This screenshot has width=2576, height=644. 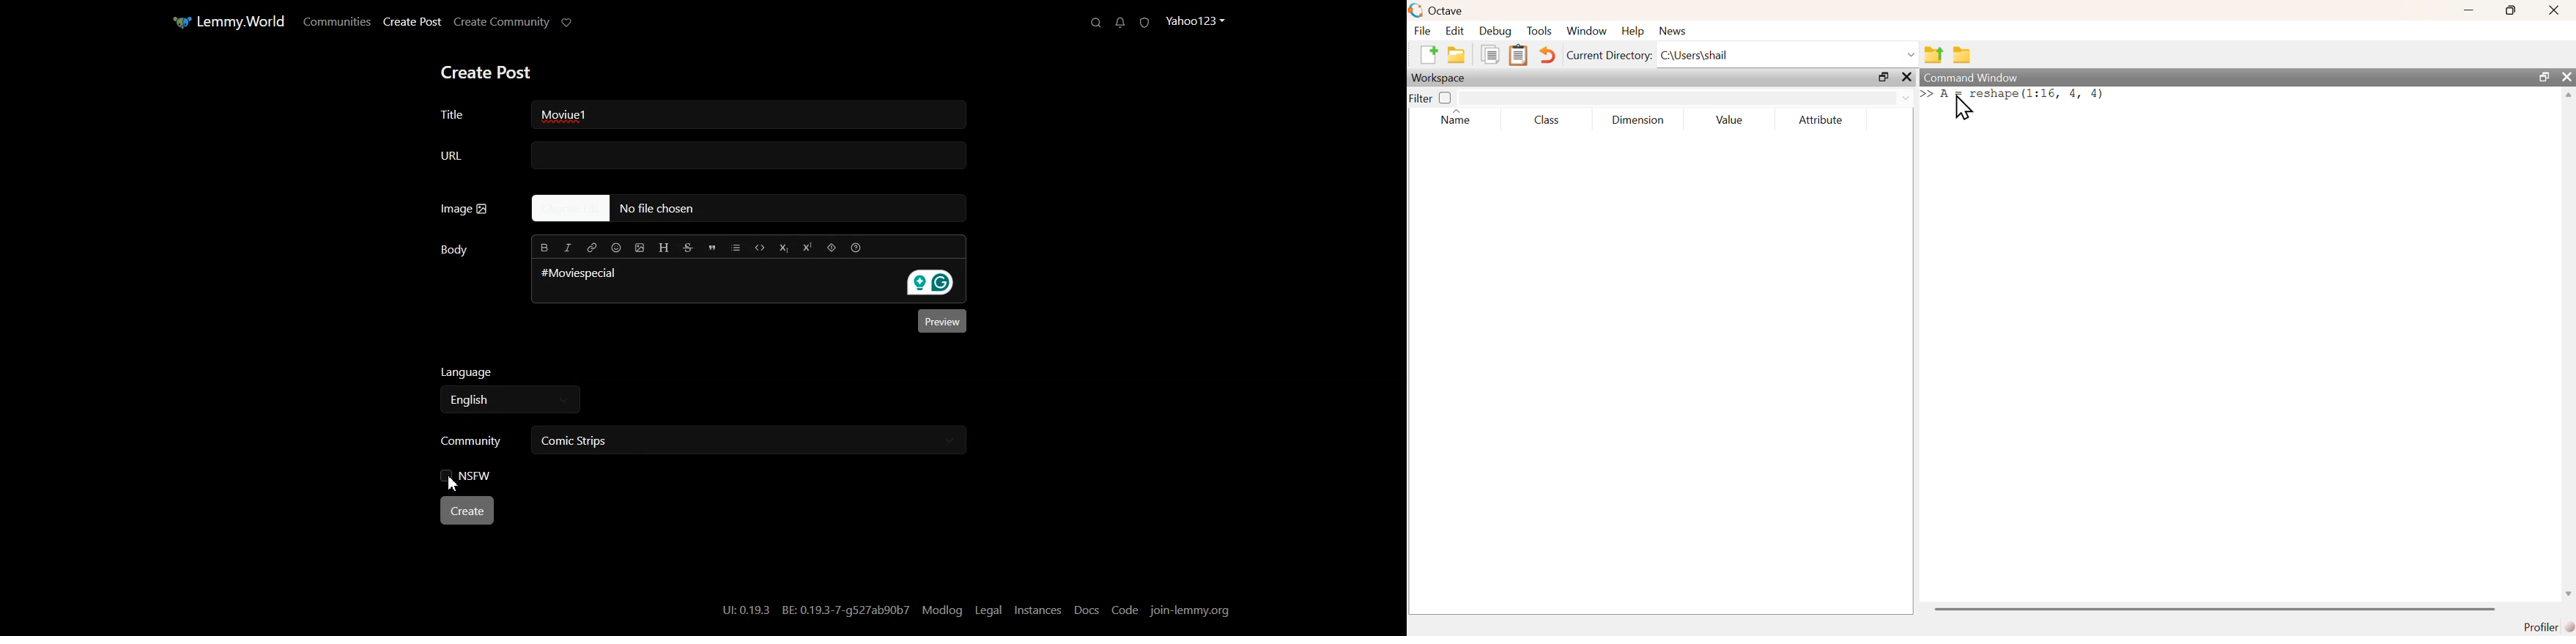 I want to click on Bold , so click(x=542, y=248).